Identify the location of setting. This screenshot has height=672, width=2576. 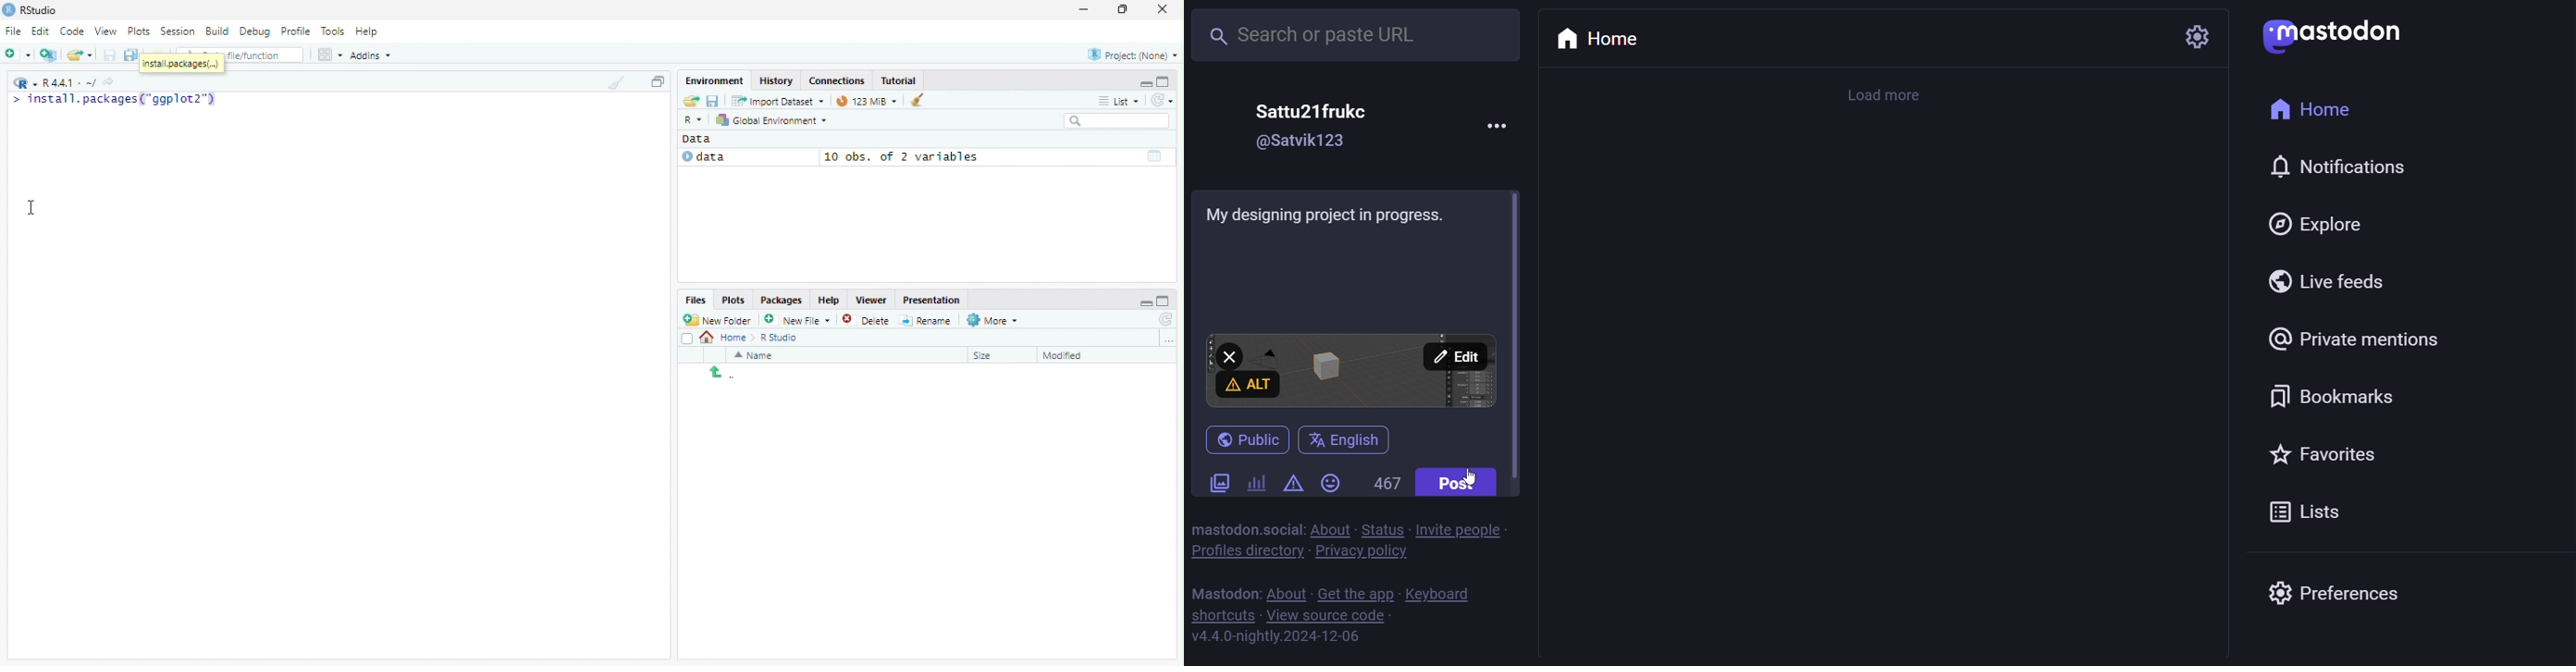
(2197, 36).